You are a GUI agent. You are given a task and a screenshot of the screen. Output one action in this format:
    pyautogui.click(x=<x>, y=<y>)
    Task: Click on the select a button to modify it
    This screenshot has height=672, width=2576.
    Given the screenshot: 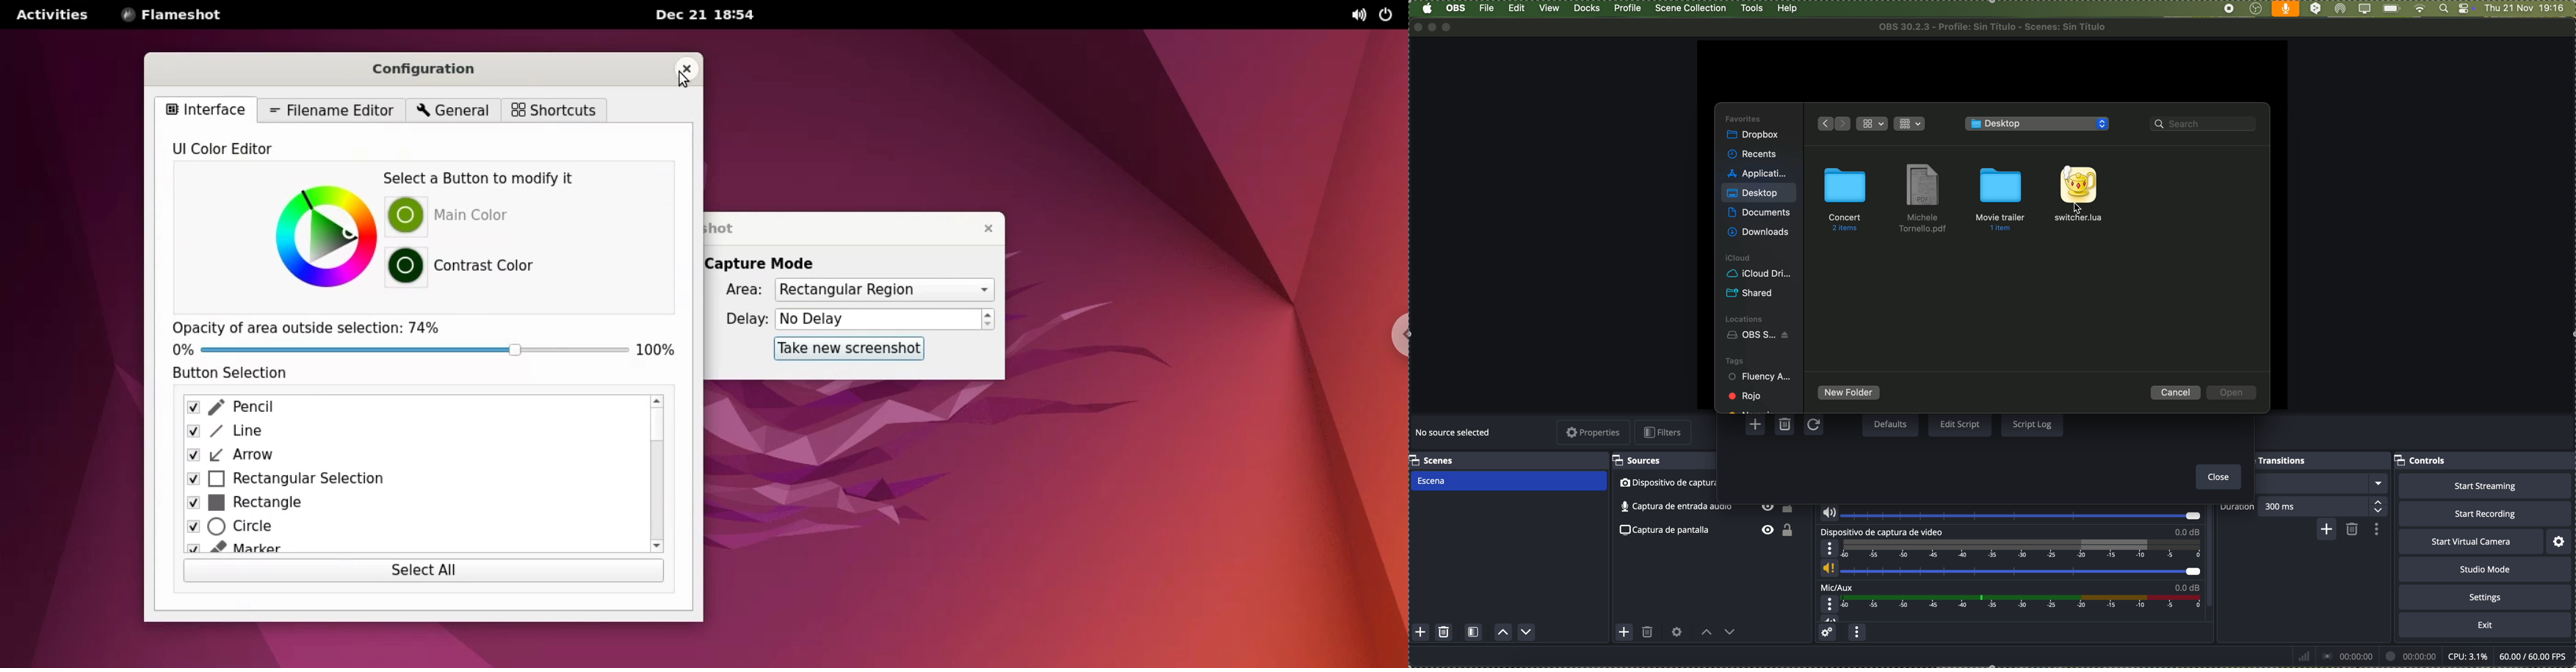 What is the action you would take?
    pyautogui.click(x=488, y=178)
    